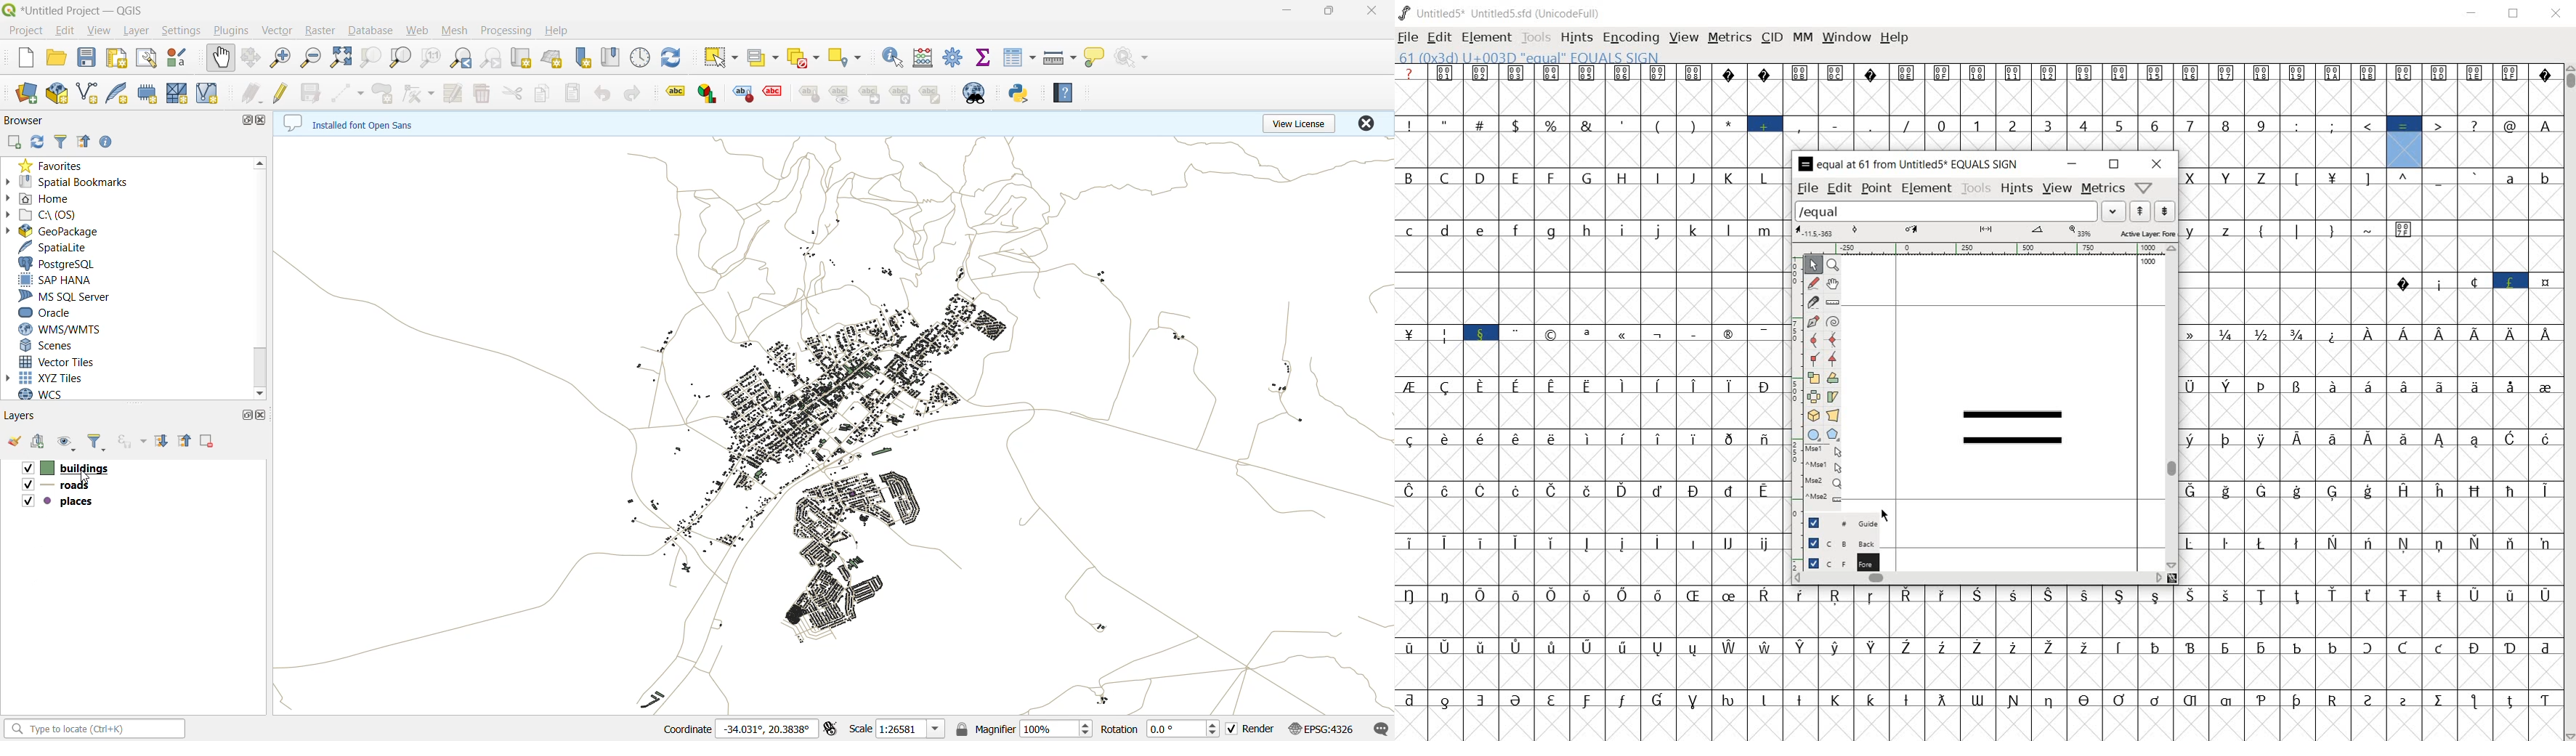  Describe the element at coordinates (1832, 415) in the screenshot. I see `perform a perspective transformation on the selection` at that location.